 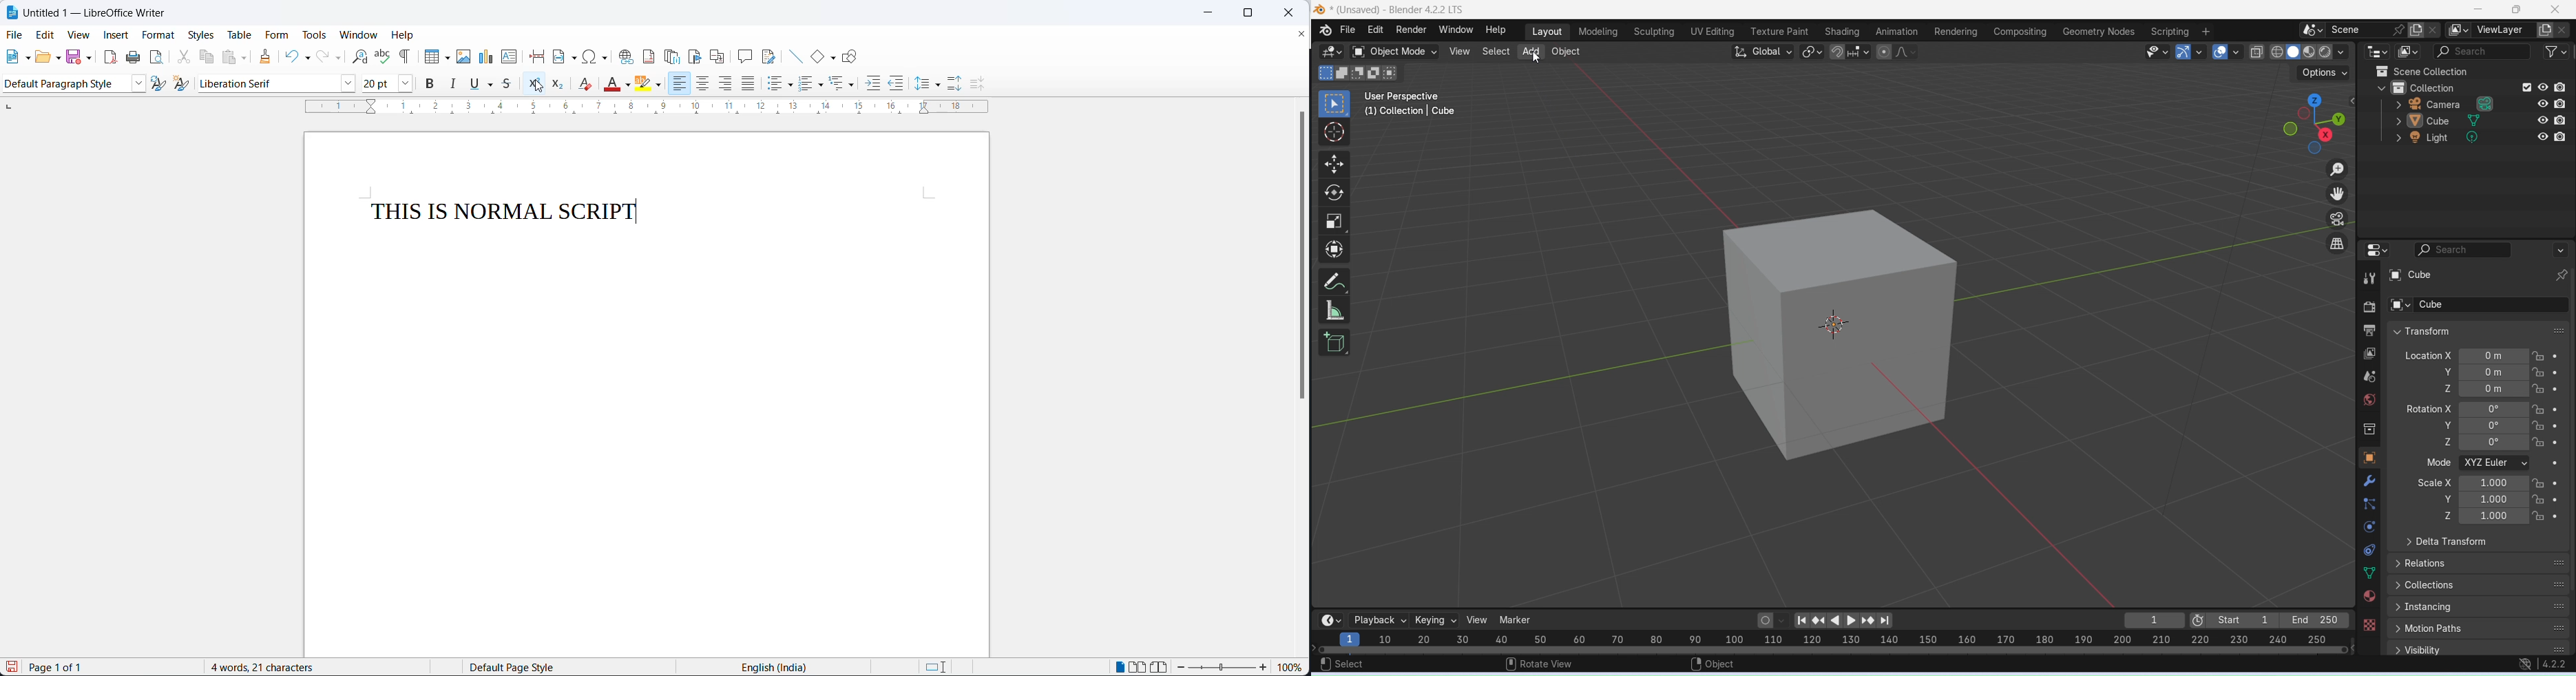 I want to click on | Untitled 1 — LibreOffice Writer, so click(x=105, y=15).